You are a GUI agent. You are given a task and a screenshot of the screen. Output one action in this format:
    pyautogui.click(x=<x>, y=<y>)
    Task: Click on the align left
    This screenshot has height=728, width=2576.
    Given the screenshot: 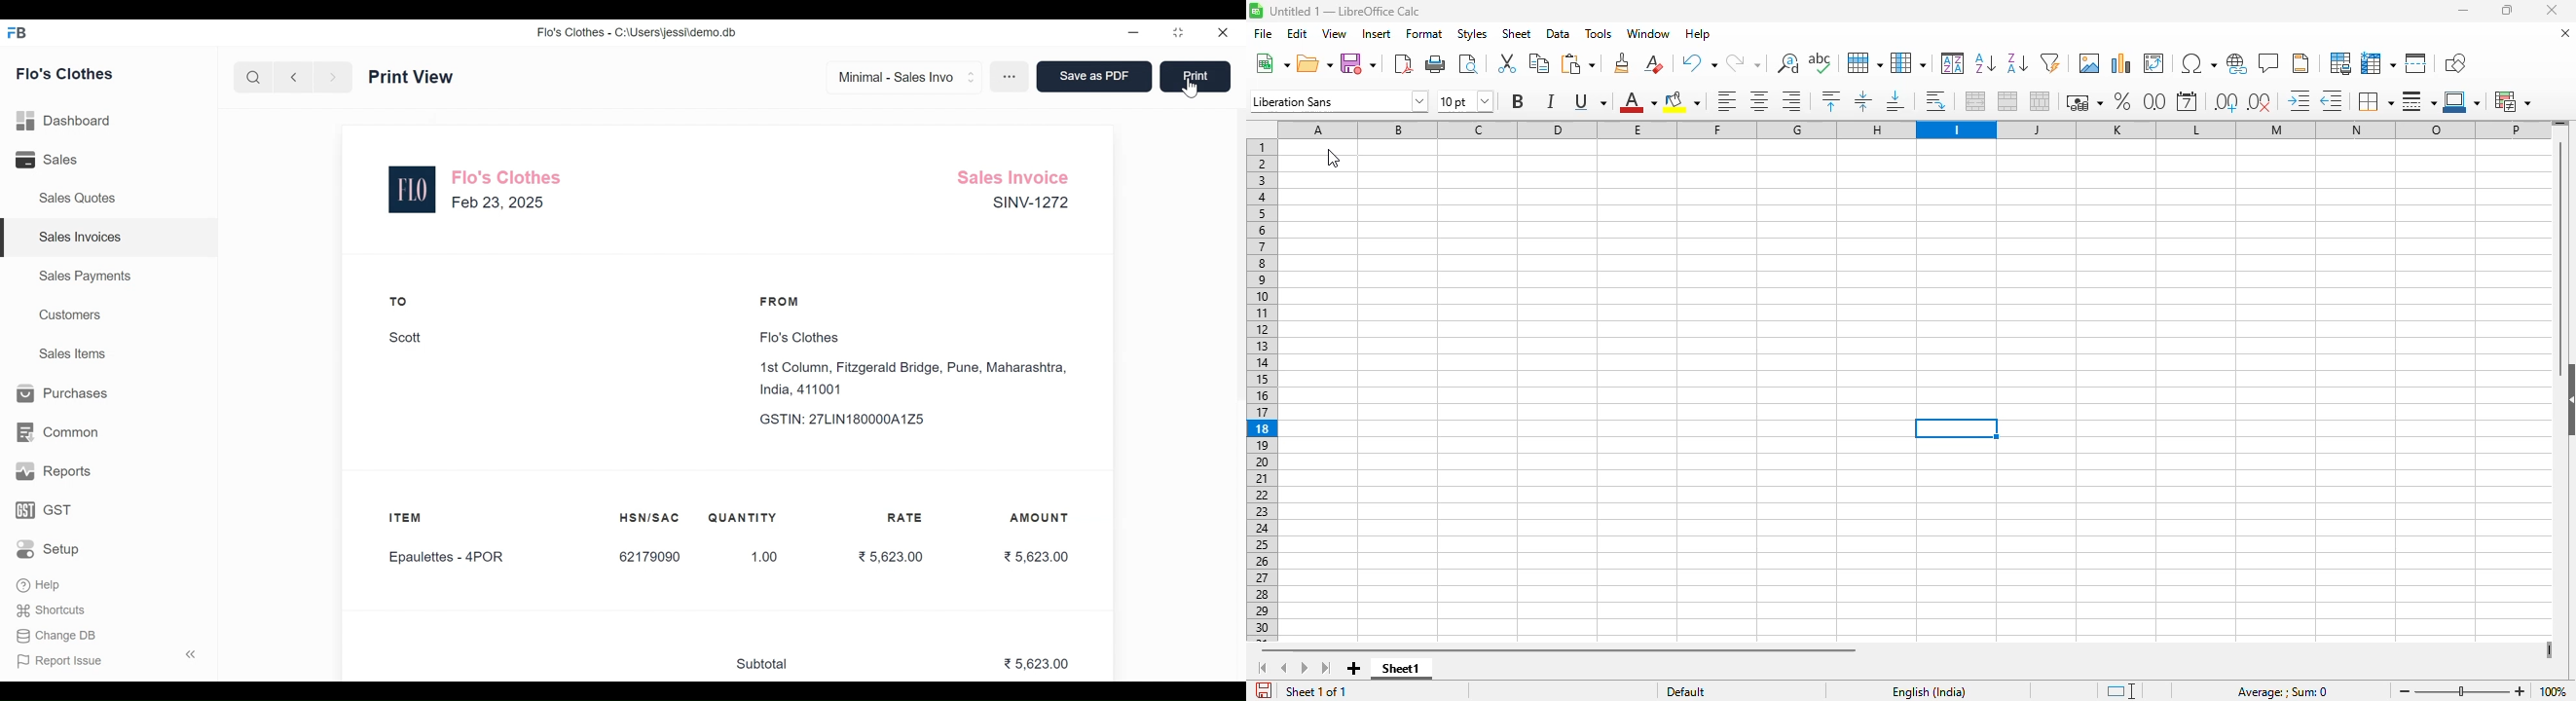 What is the action you would take?
    pyautogui.click(x=1726, y=101)
    